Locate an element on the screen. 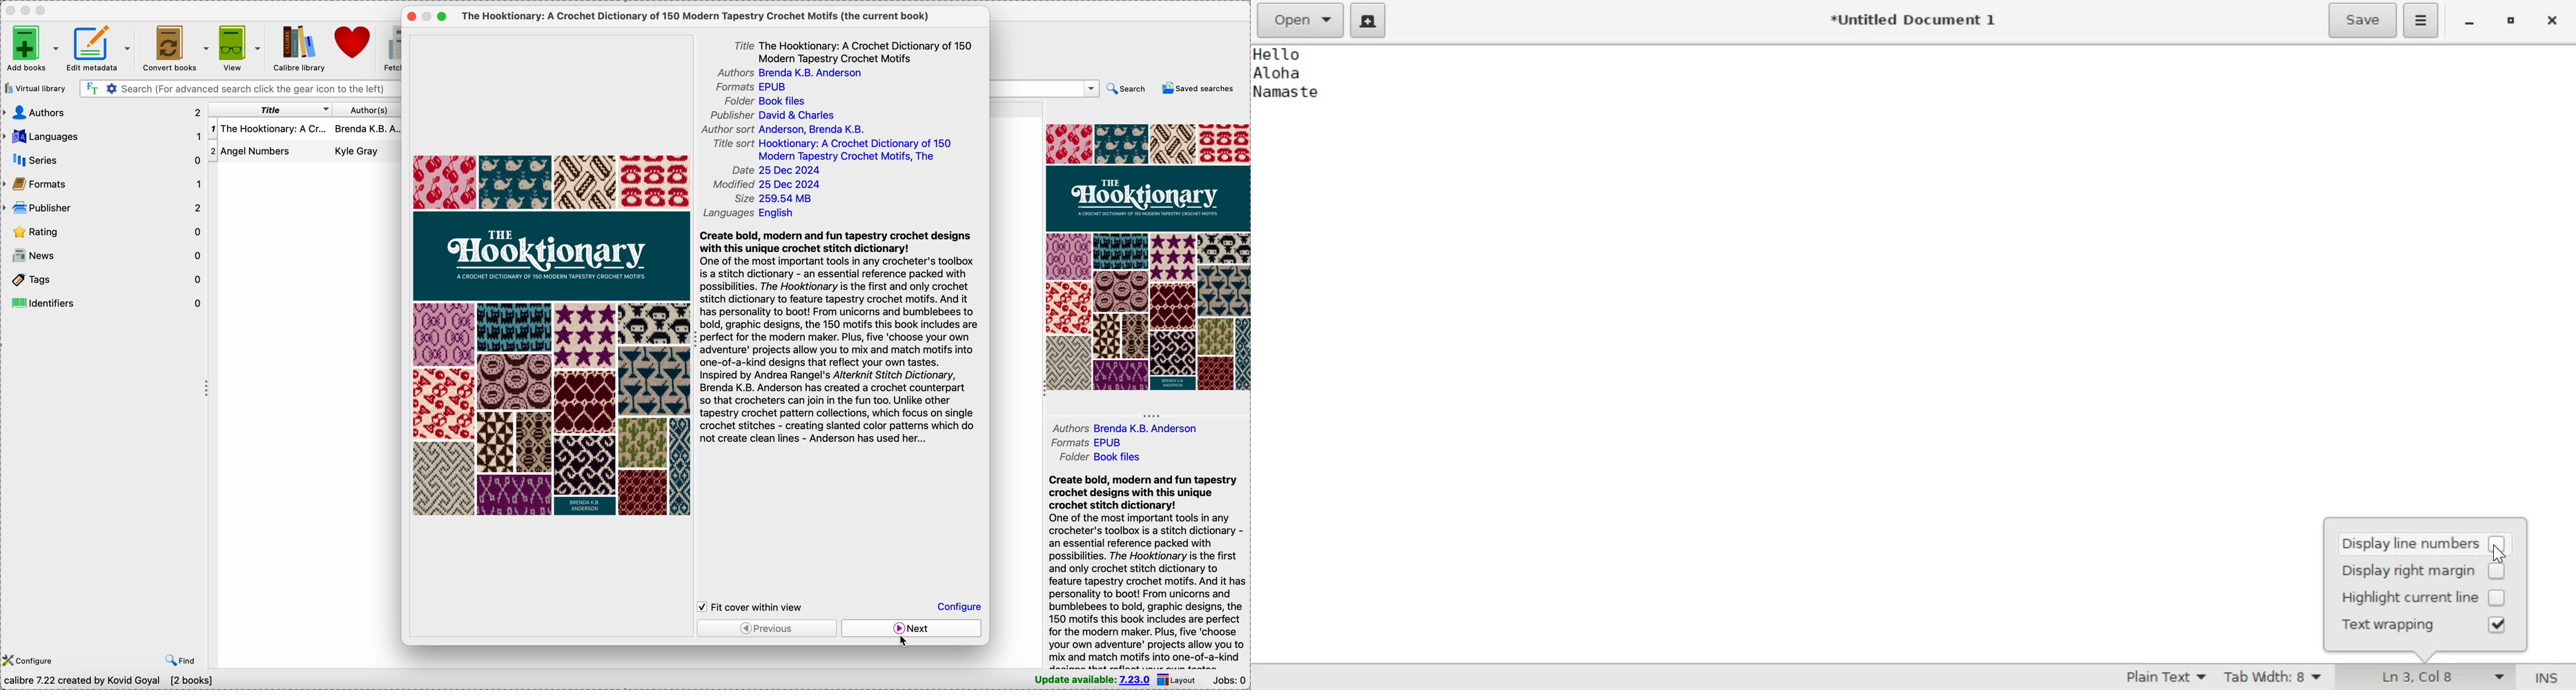 The image size is (2576, 700). languages is located at coordinates (102, 137).